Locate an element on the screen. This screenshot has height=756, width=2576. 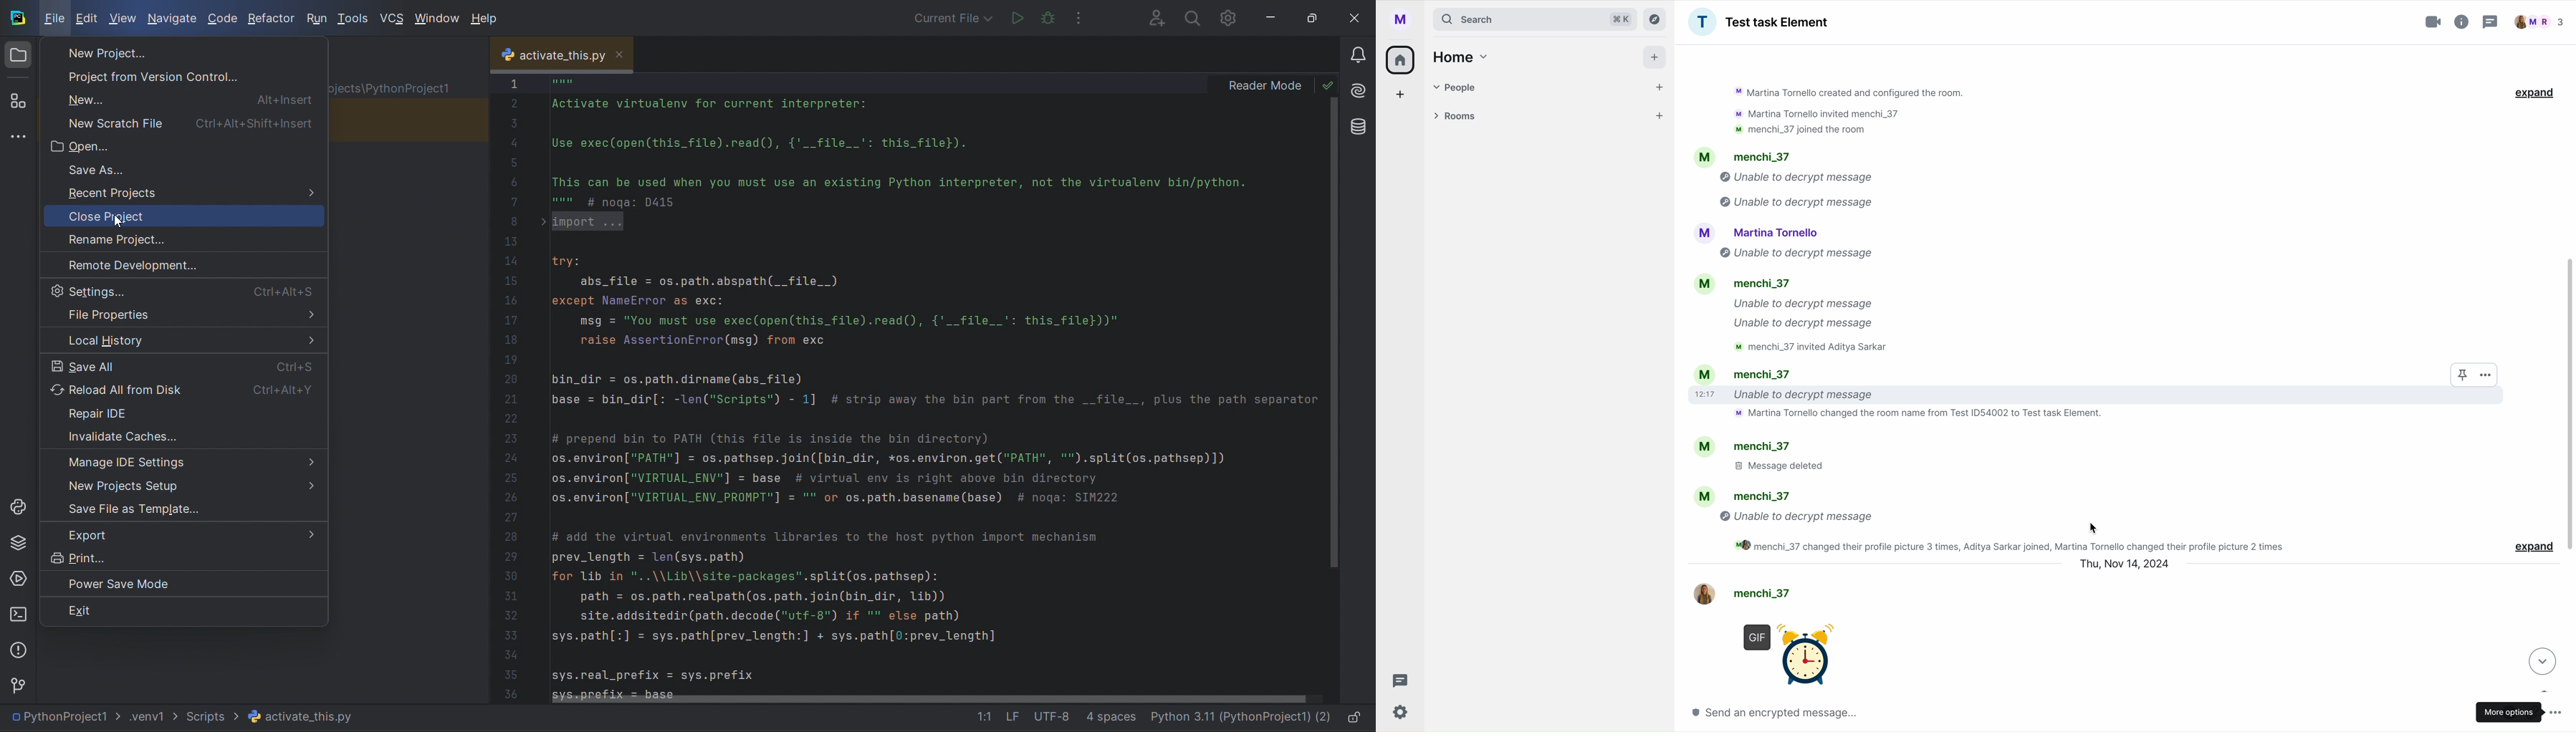
rooms tab is located at coordinates (1546, 117).